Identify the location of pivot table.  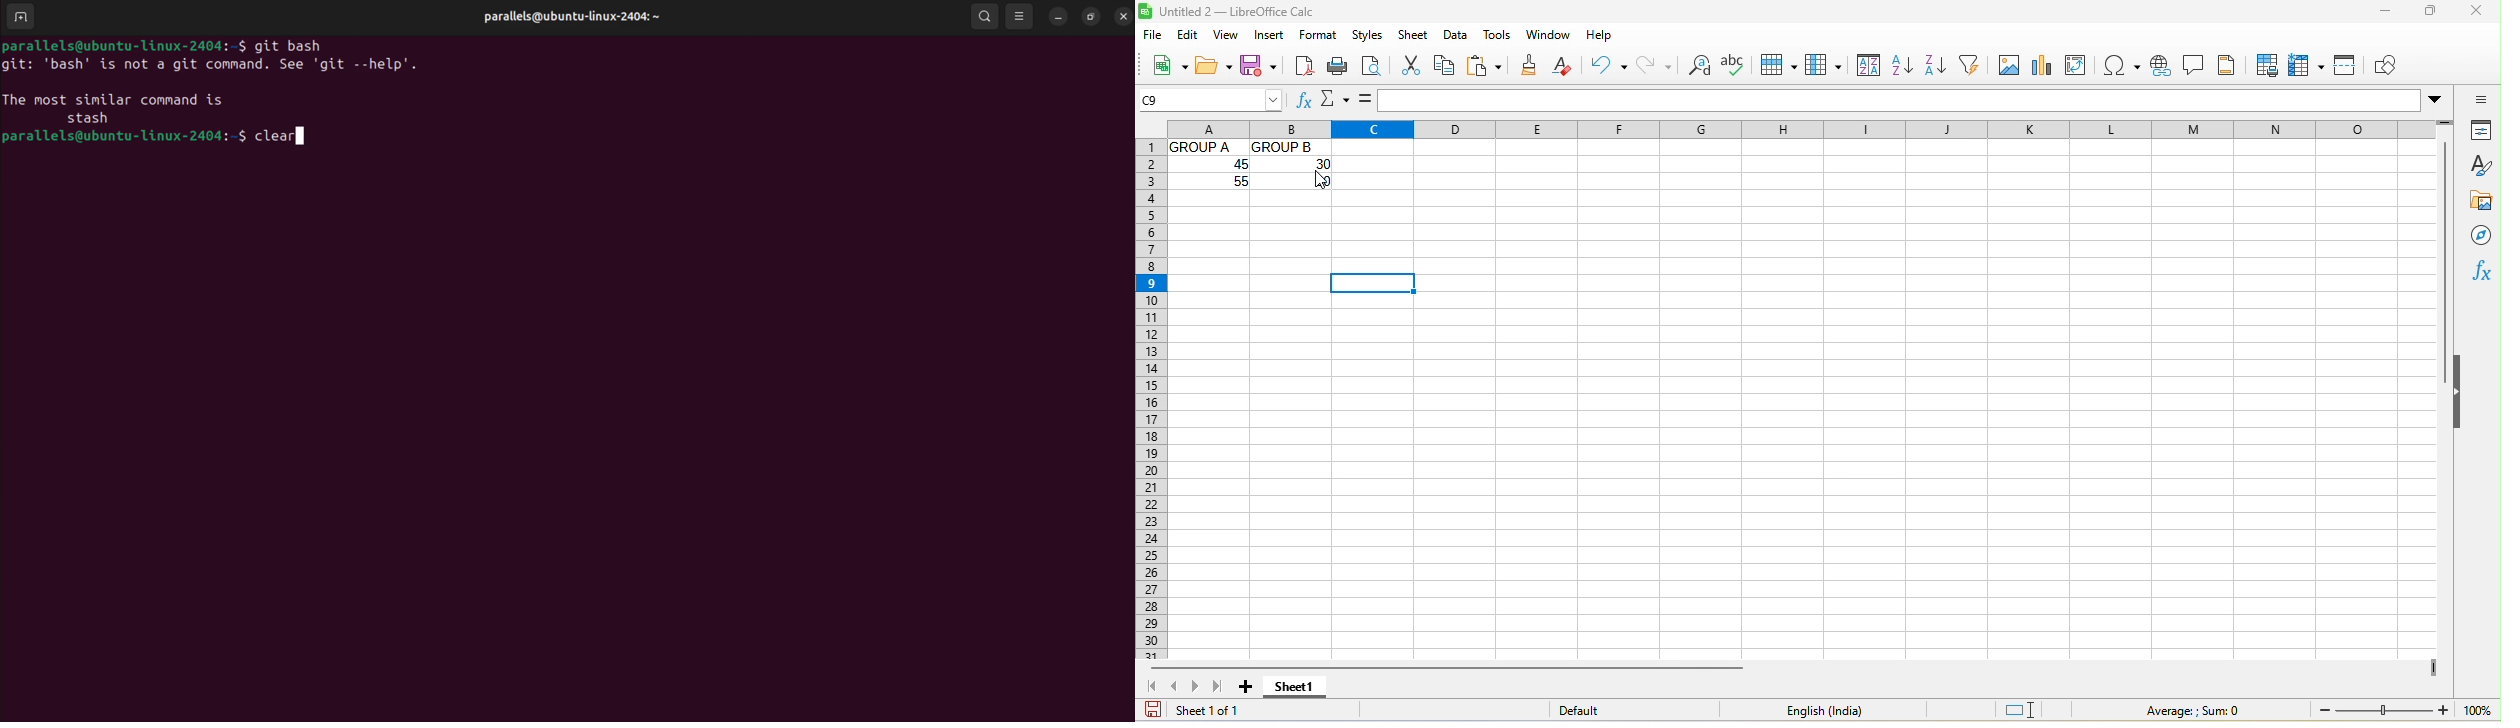
(2077, 65).